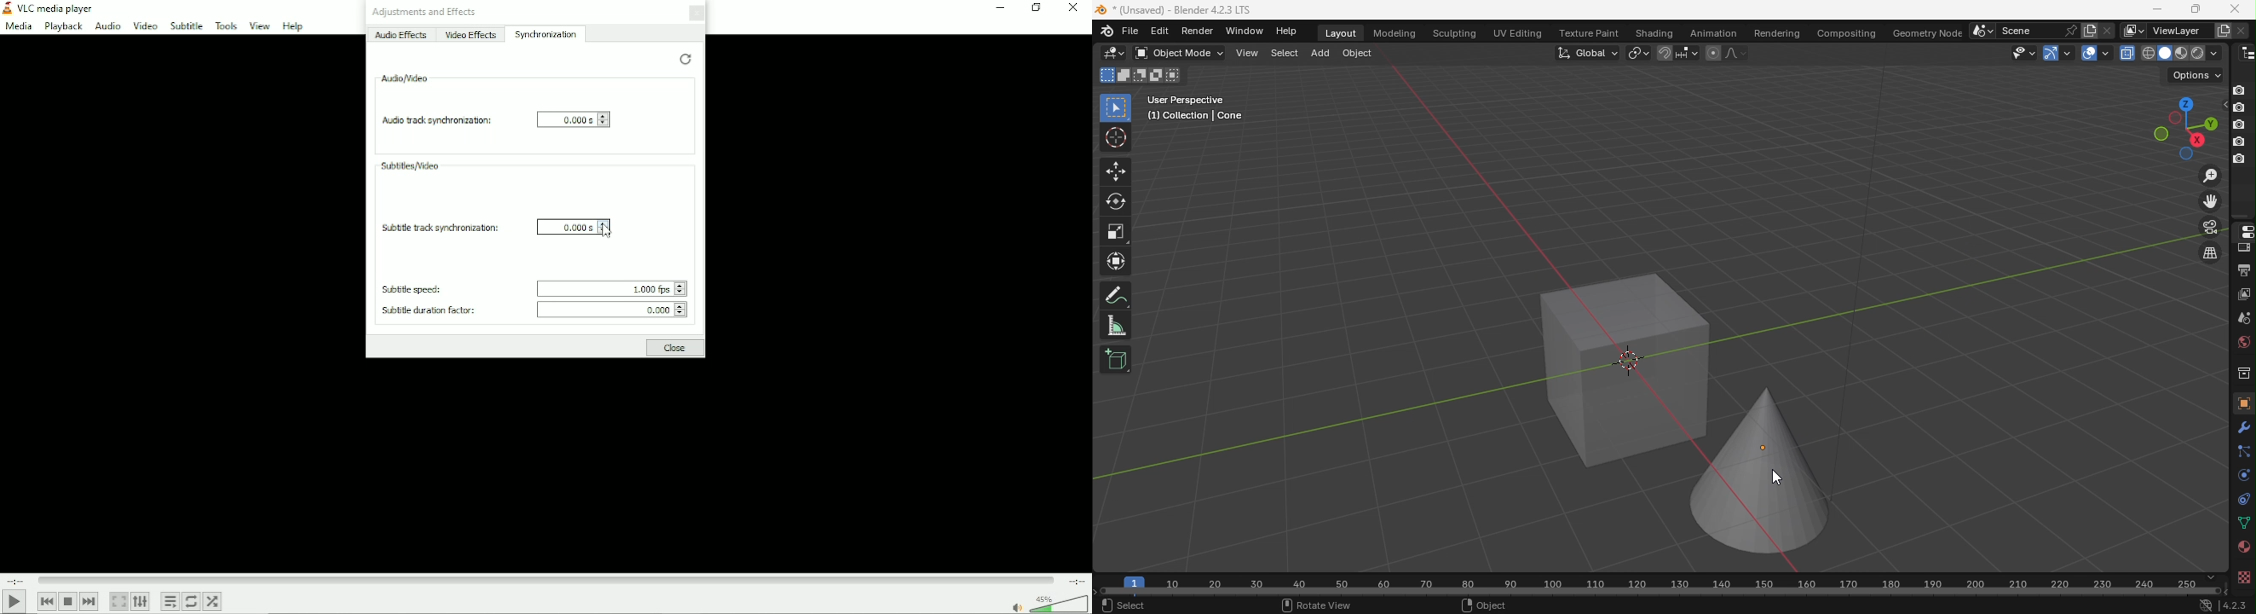 This screenshot has height=616, width=2268. I want to click on Toggle X-Ray, so click(2129, 52).